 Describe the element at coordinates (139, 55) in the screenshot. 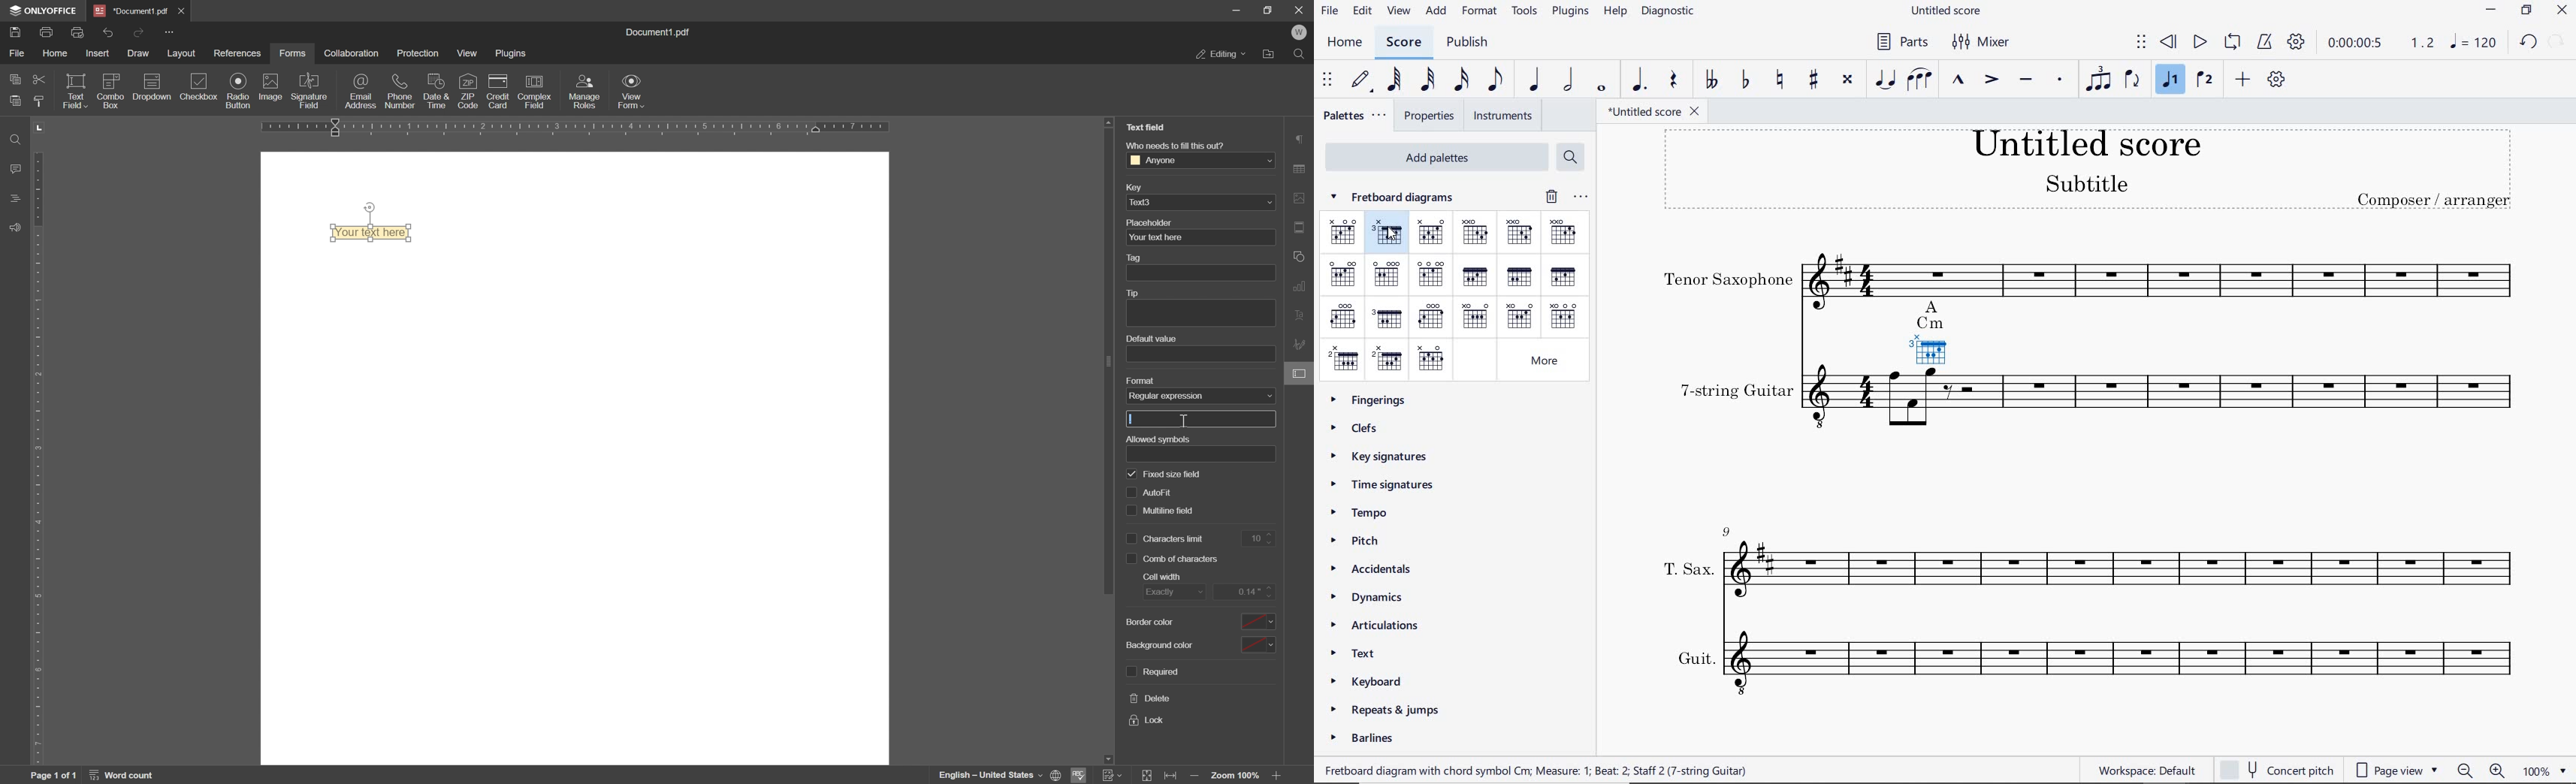

I see `draw` at that location.